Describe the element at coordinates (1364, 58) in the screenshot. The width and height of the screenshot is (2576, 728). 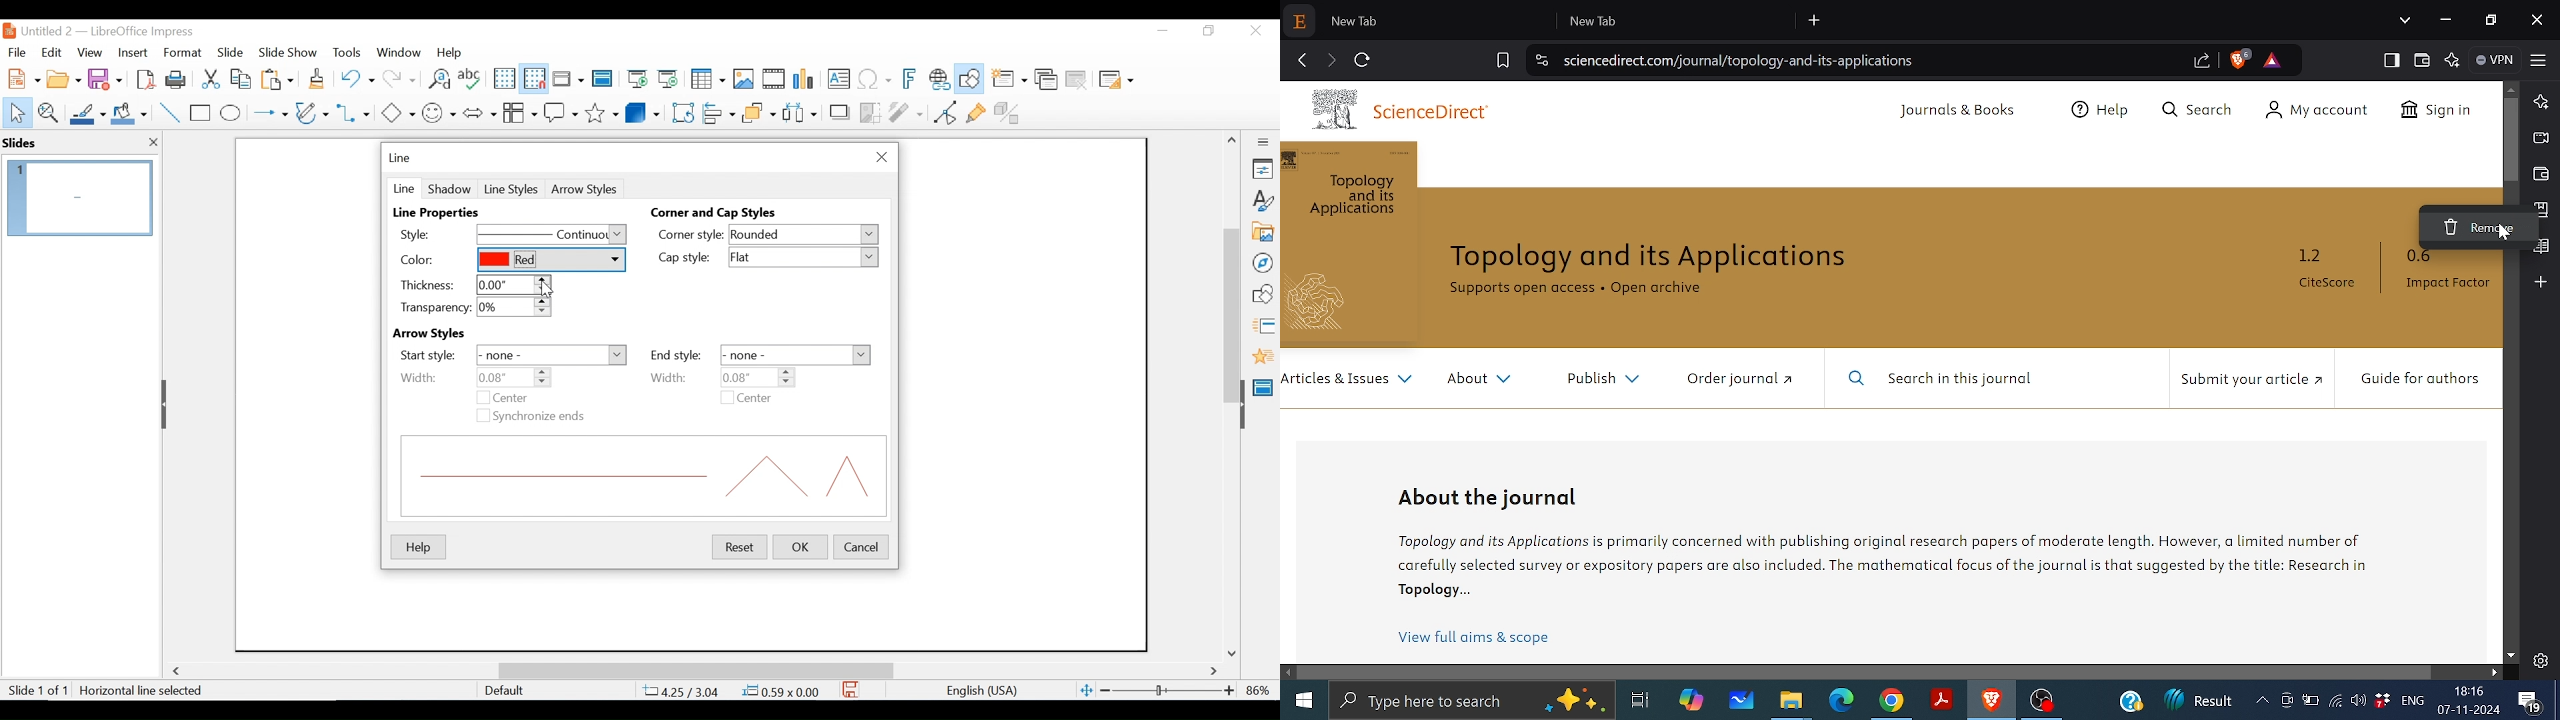
I see `Reload` at that location.